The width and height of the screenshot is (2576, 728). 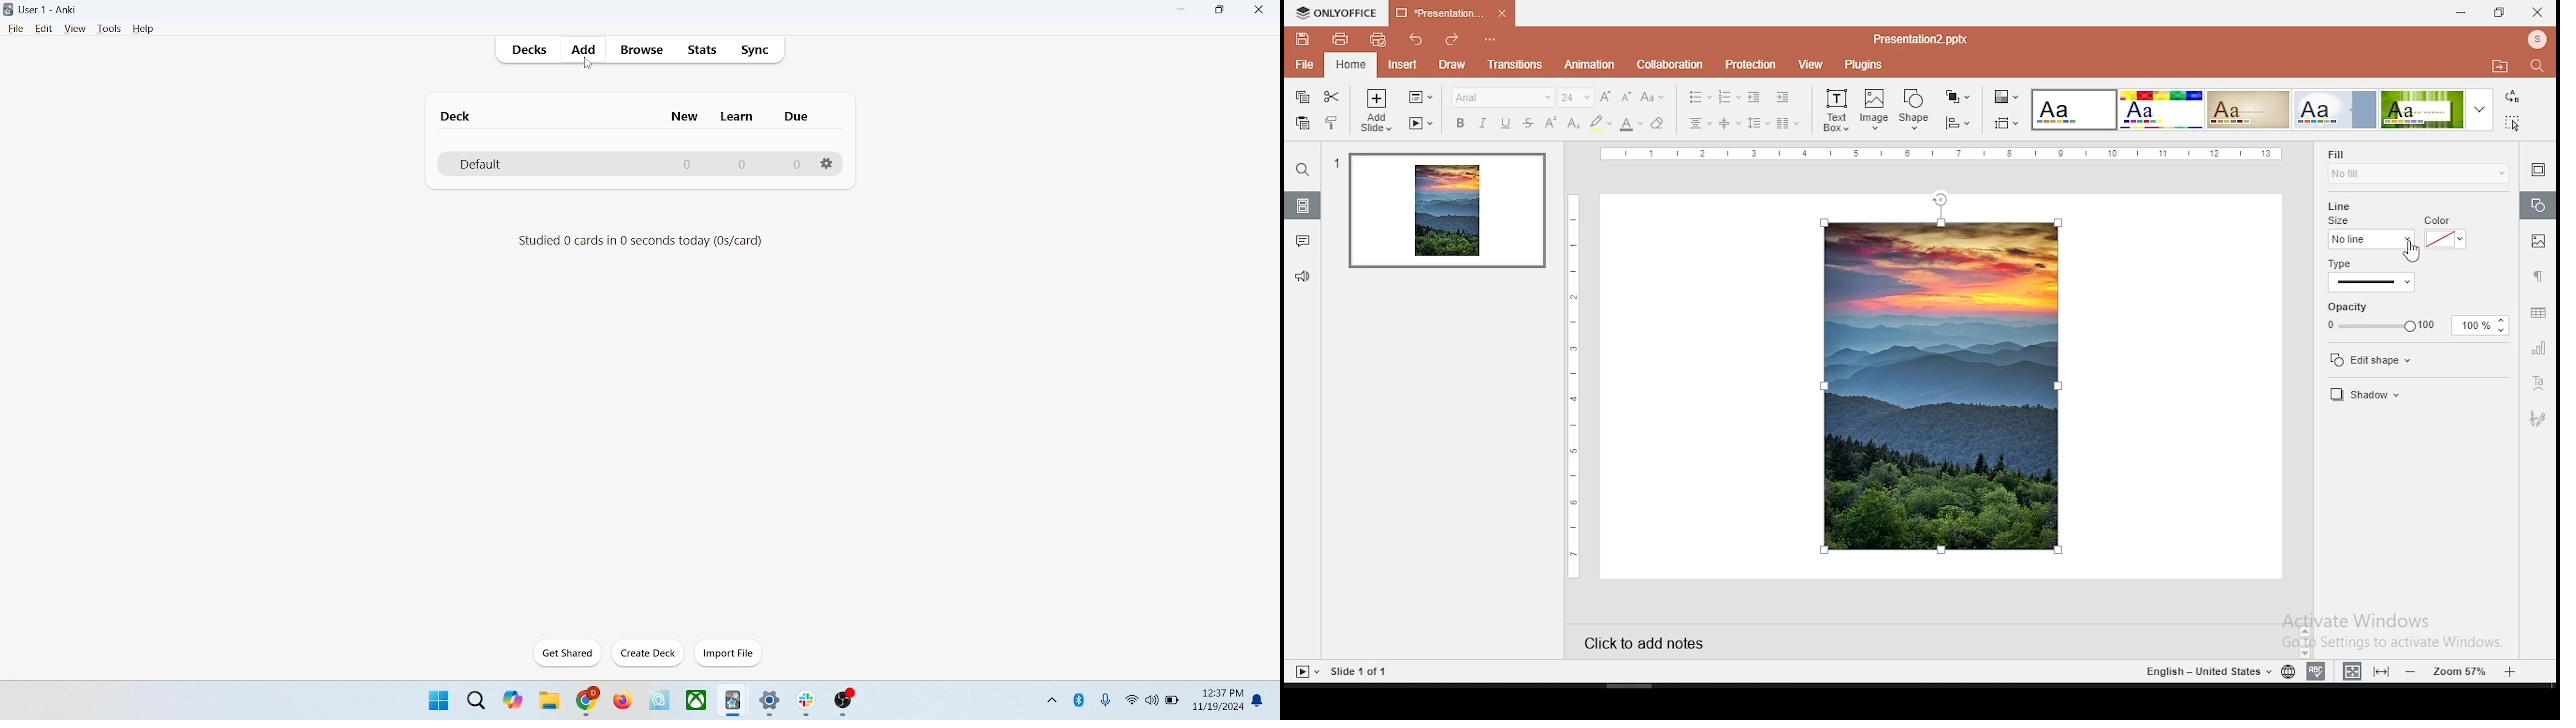 What do you see at coordinates (1957, 122) in the screenshot?
I see `align objects` at bounding box center [1957, 122].